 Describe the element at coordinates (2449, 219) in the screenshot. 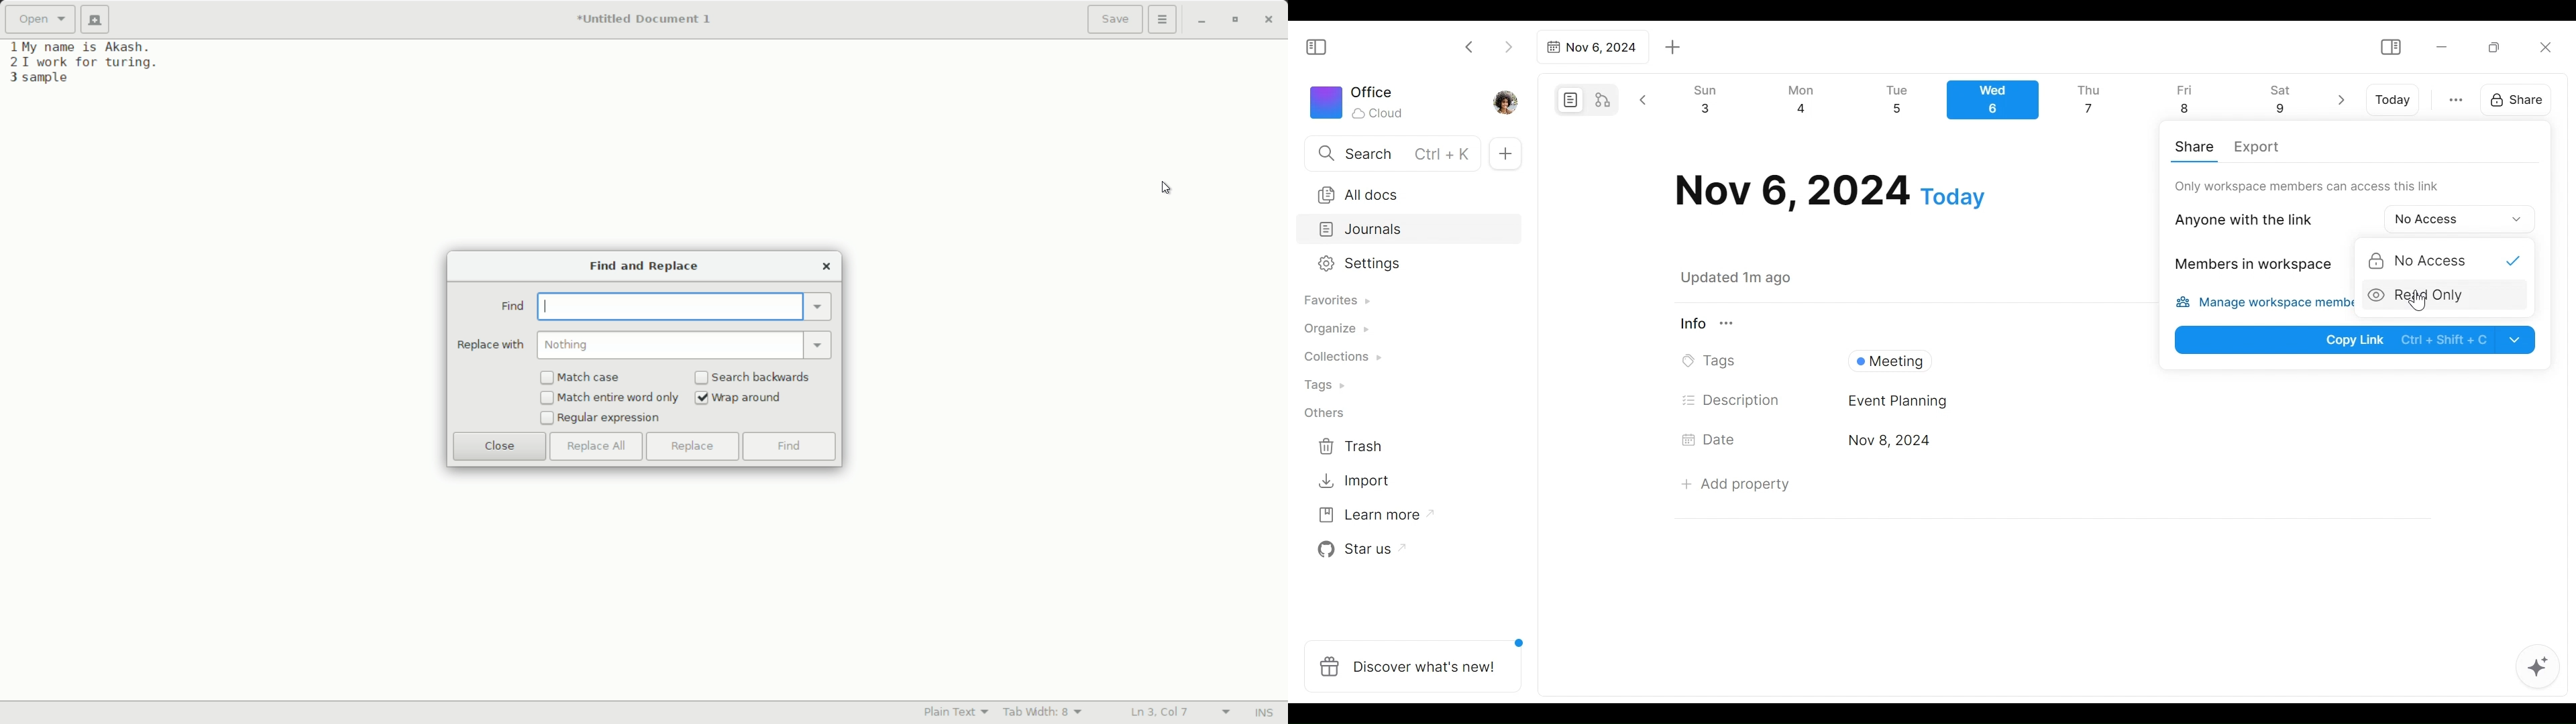

I see `Options` at that location.